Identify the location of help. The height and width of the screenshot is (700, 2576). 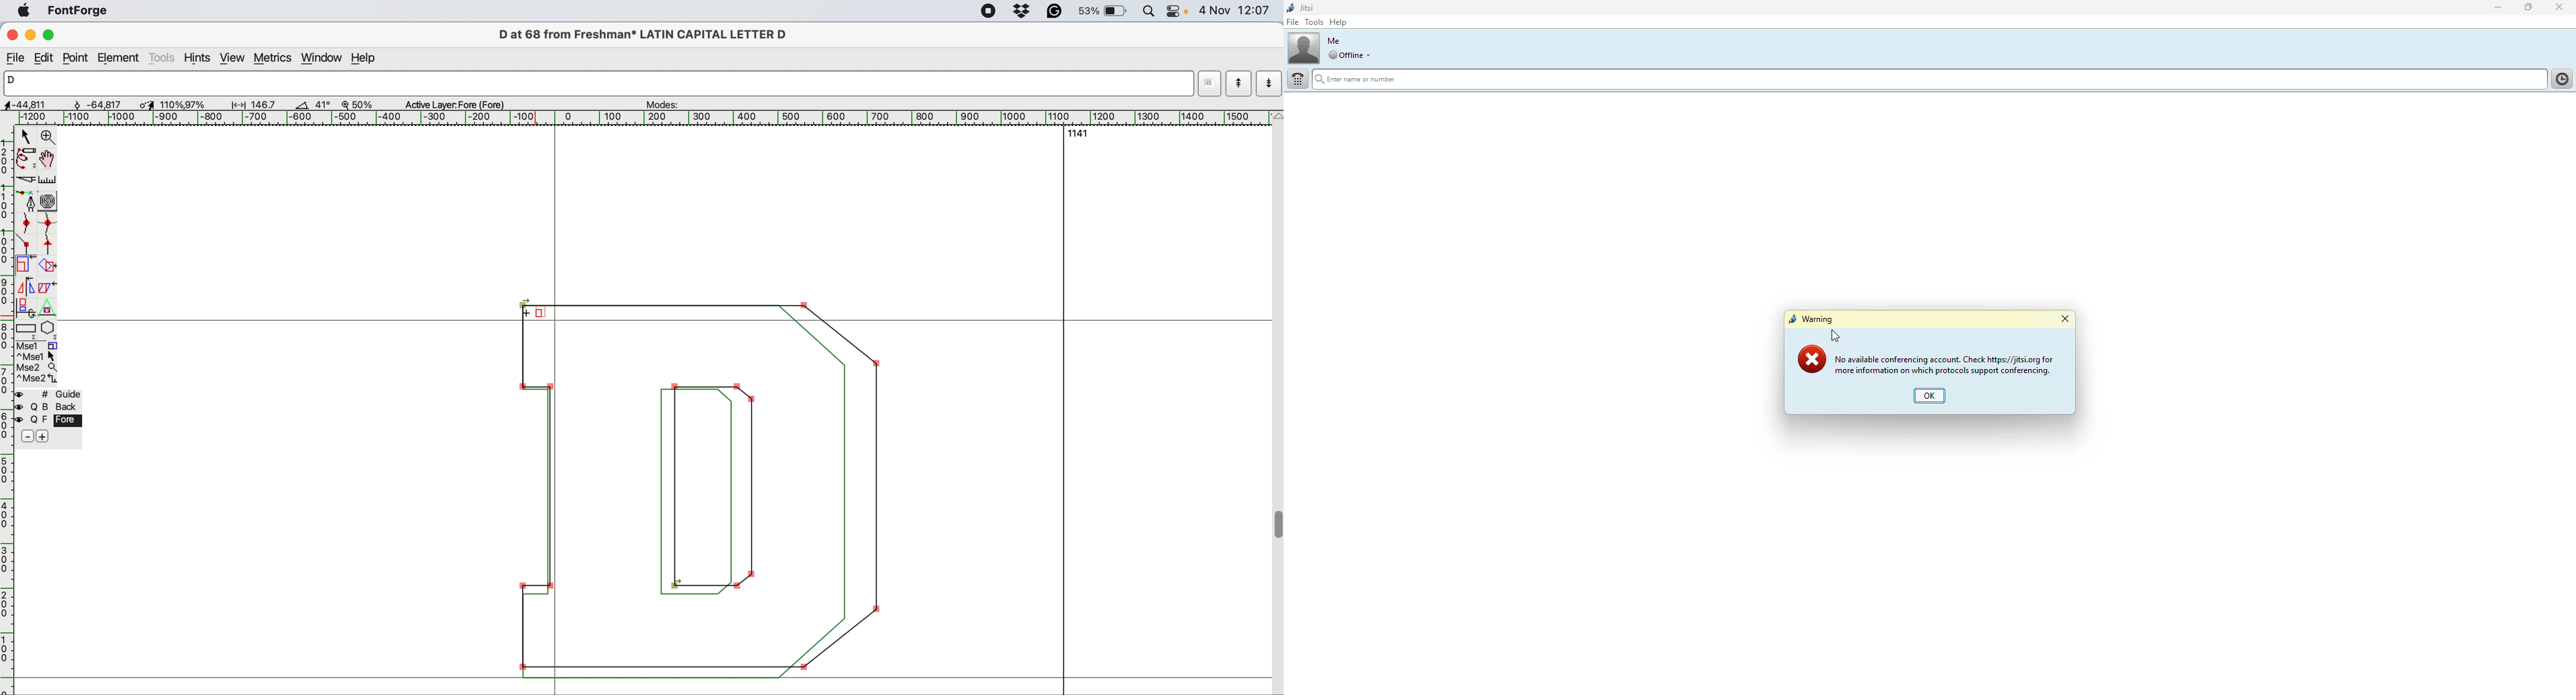
(368, 59).